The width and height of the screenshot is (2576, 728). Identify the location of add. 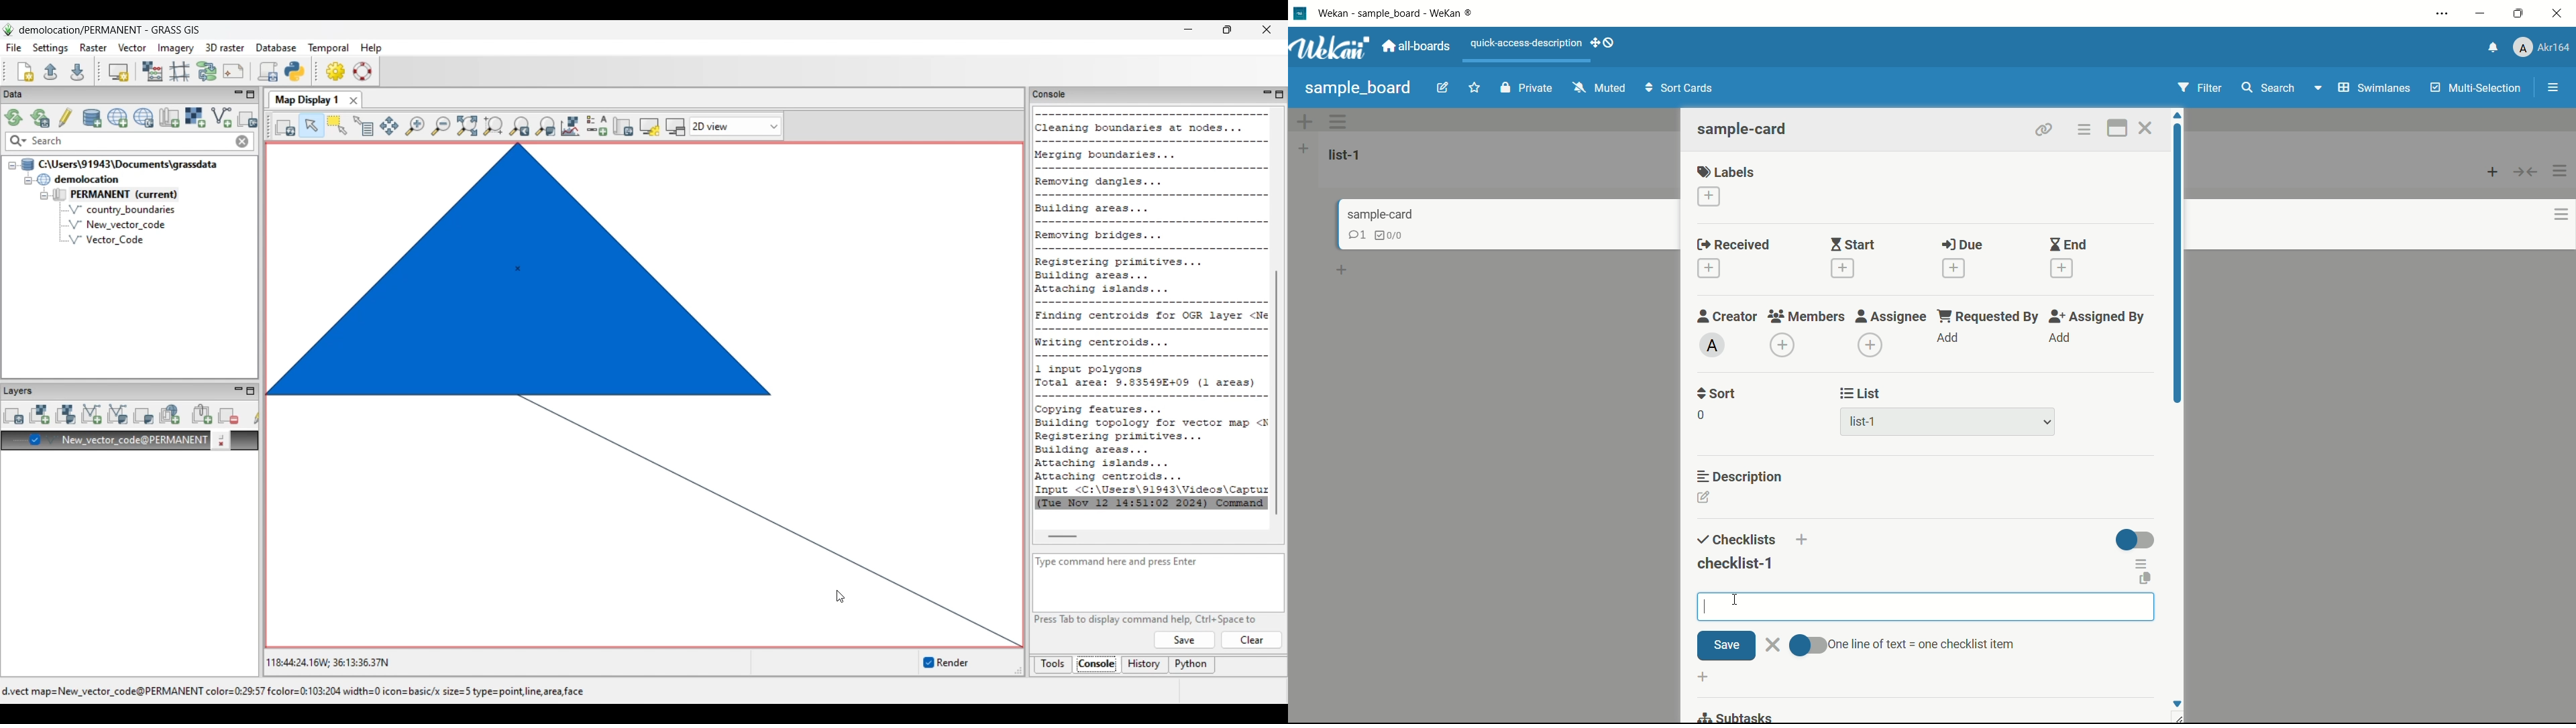
(1803, 535).